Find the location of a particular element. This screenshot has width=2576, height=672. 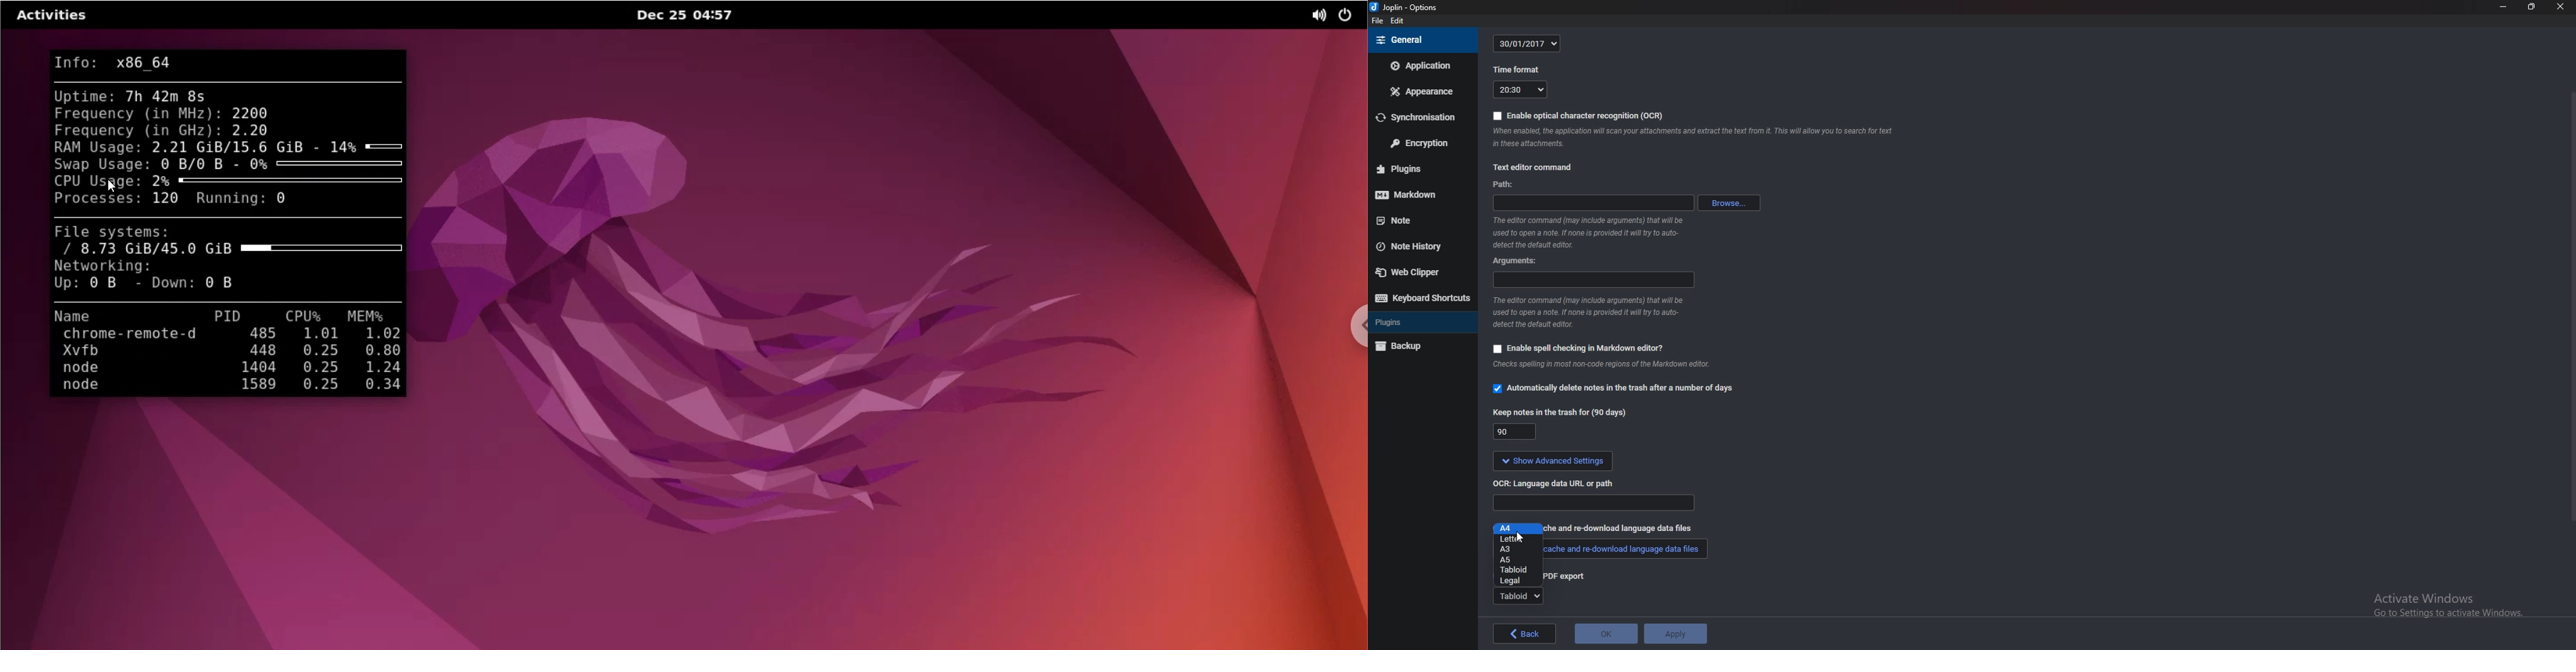

path is located at coordinates (1590, 203).